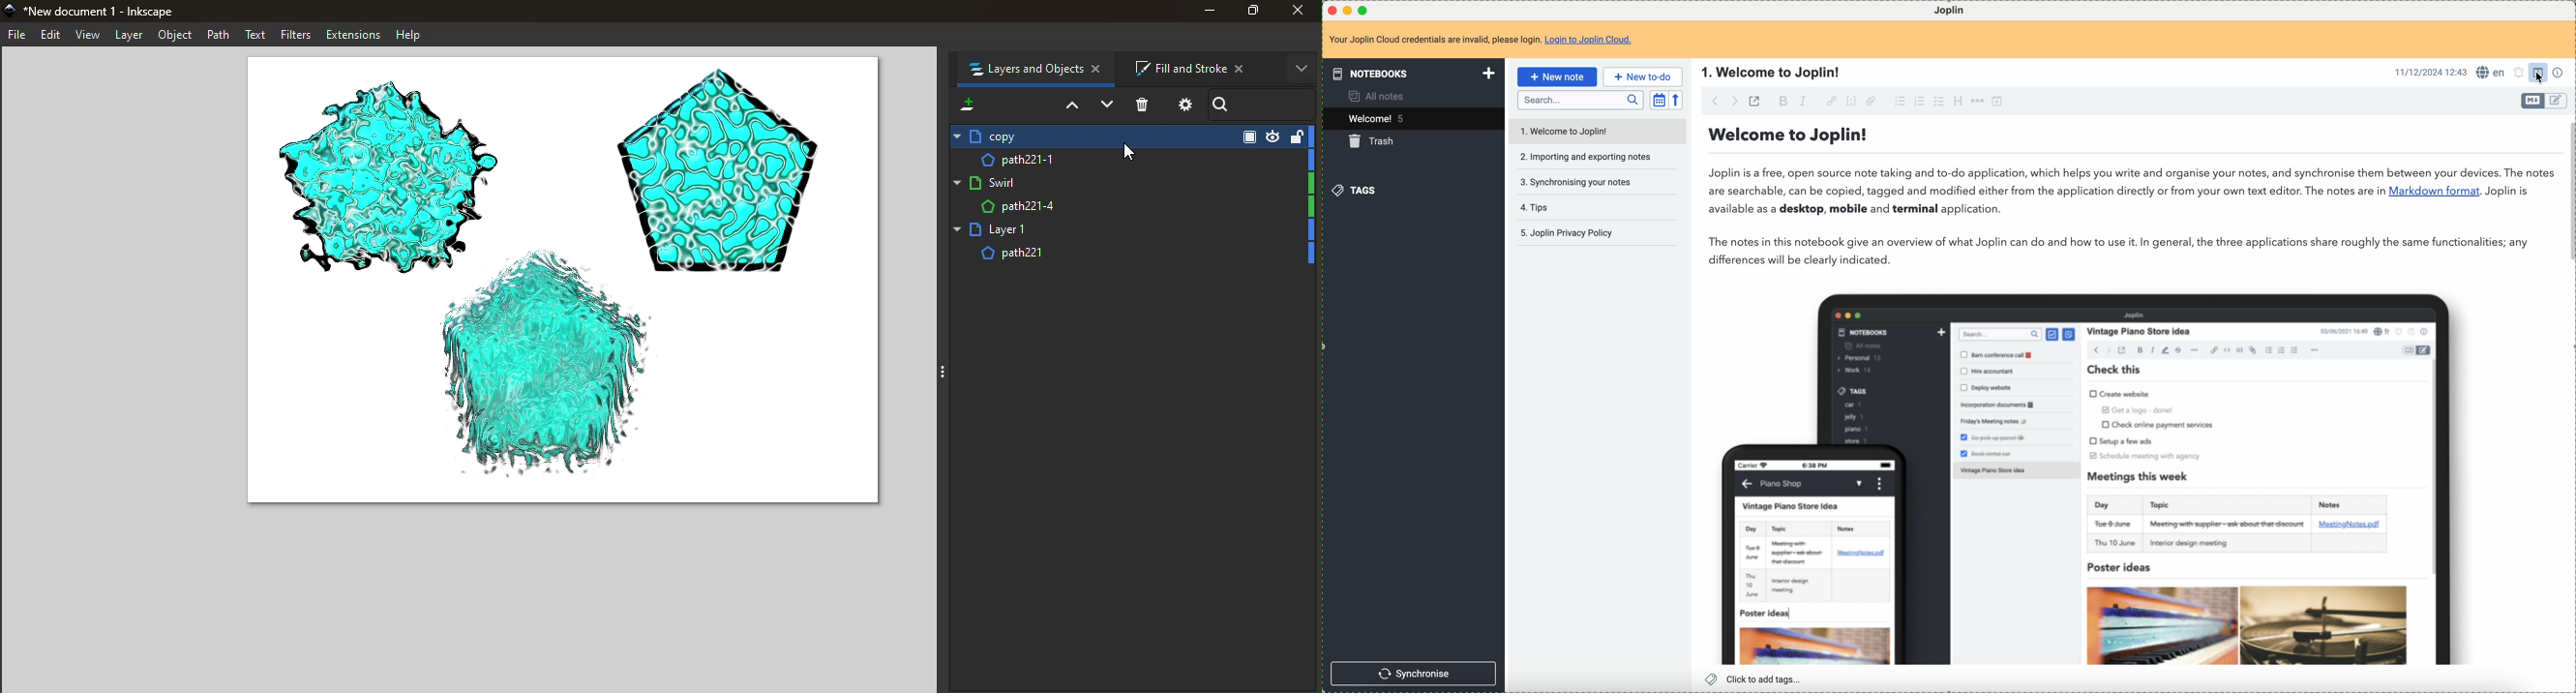 This screenshot has width=2576, height=700. Describe the element at coordinates (940, 372) in the screenshot. I see `Toggle command palette` at that location.